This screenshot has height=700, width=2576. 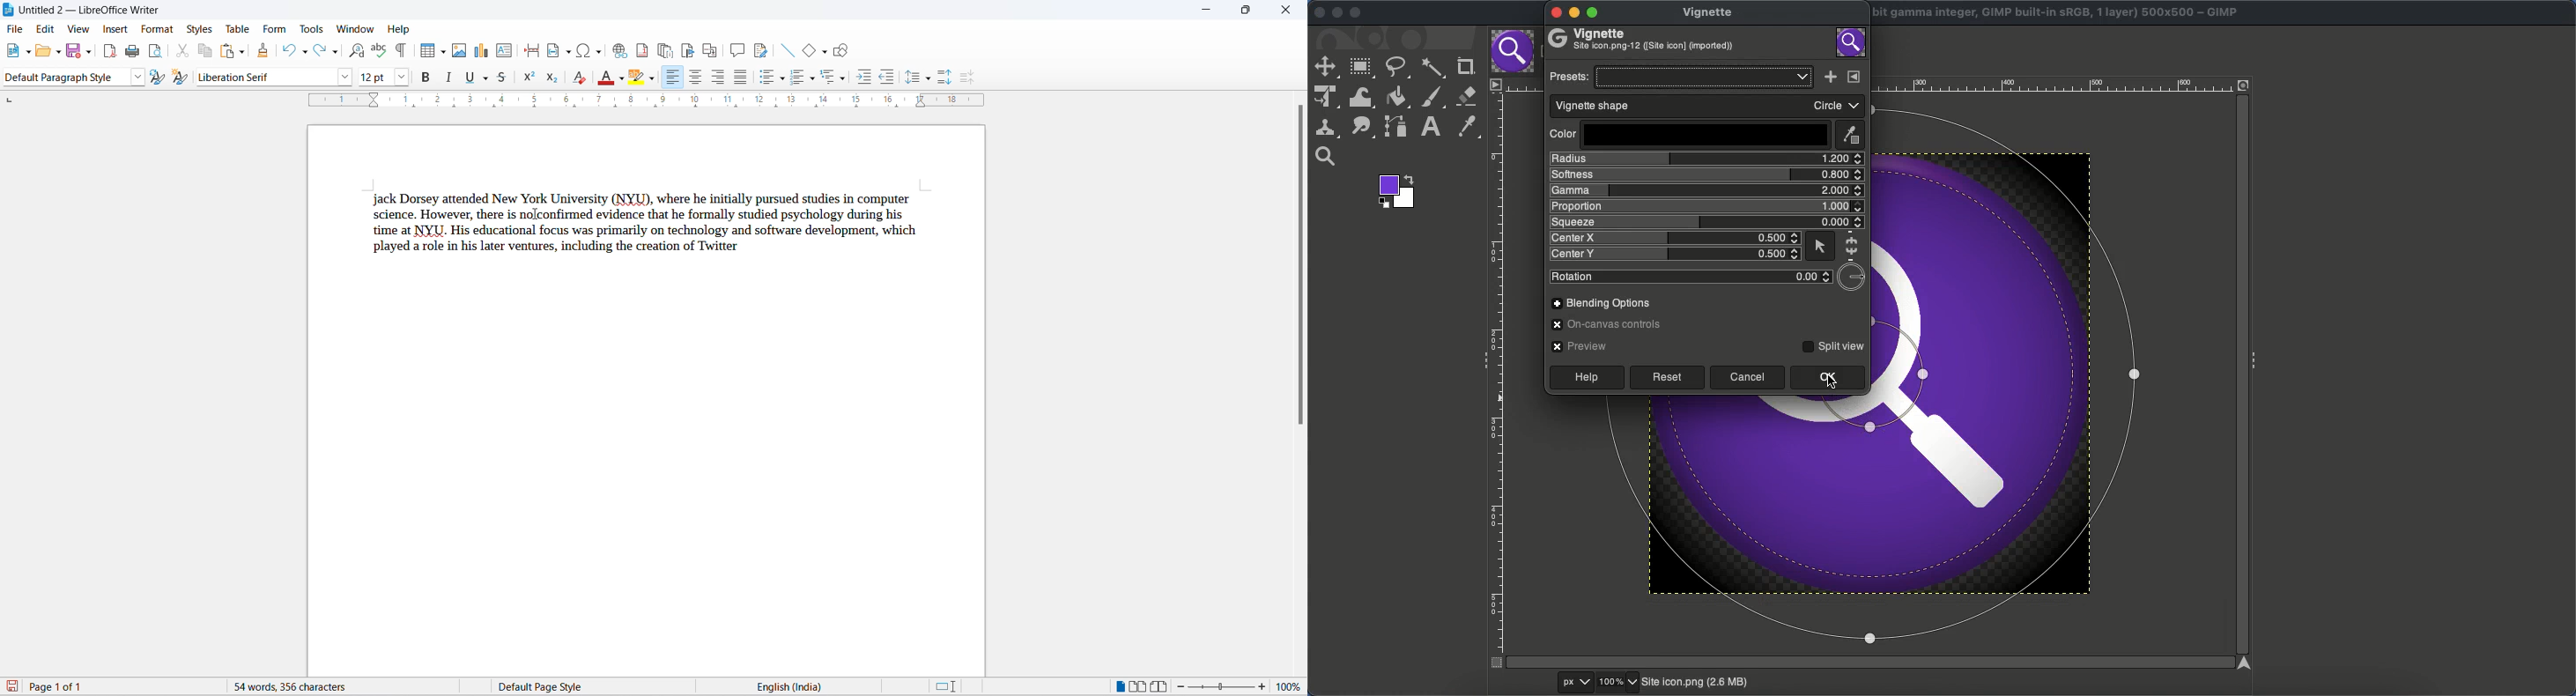 I want to click on Collapse, so click(x=2256, y=358).